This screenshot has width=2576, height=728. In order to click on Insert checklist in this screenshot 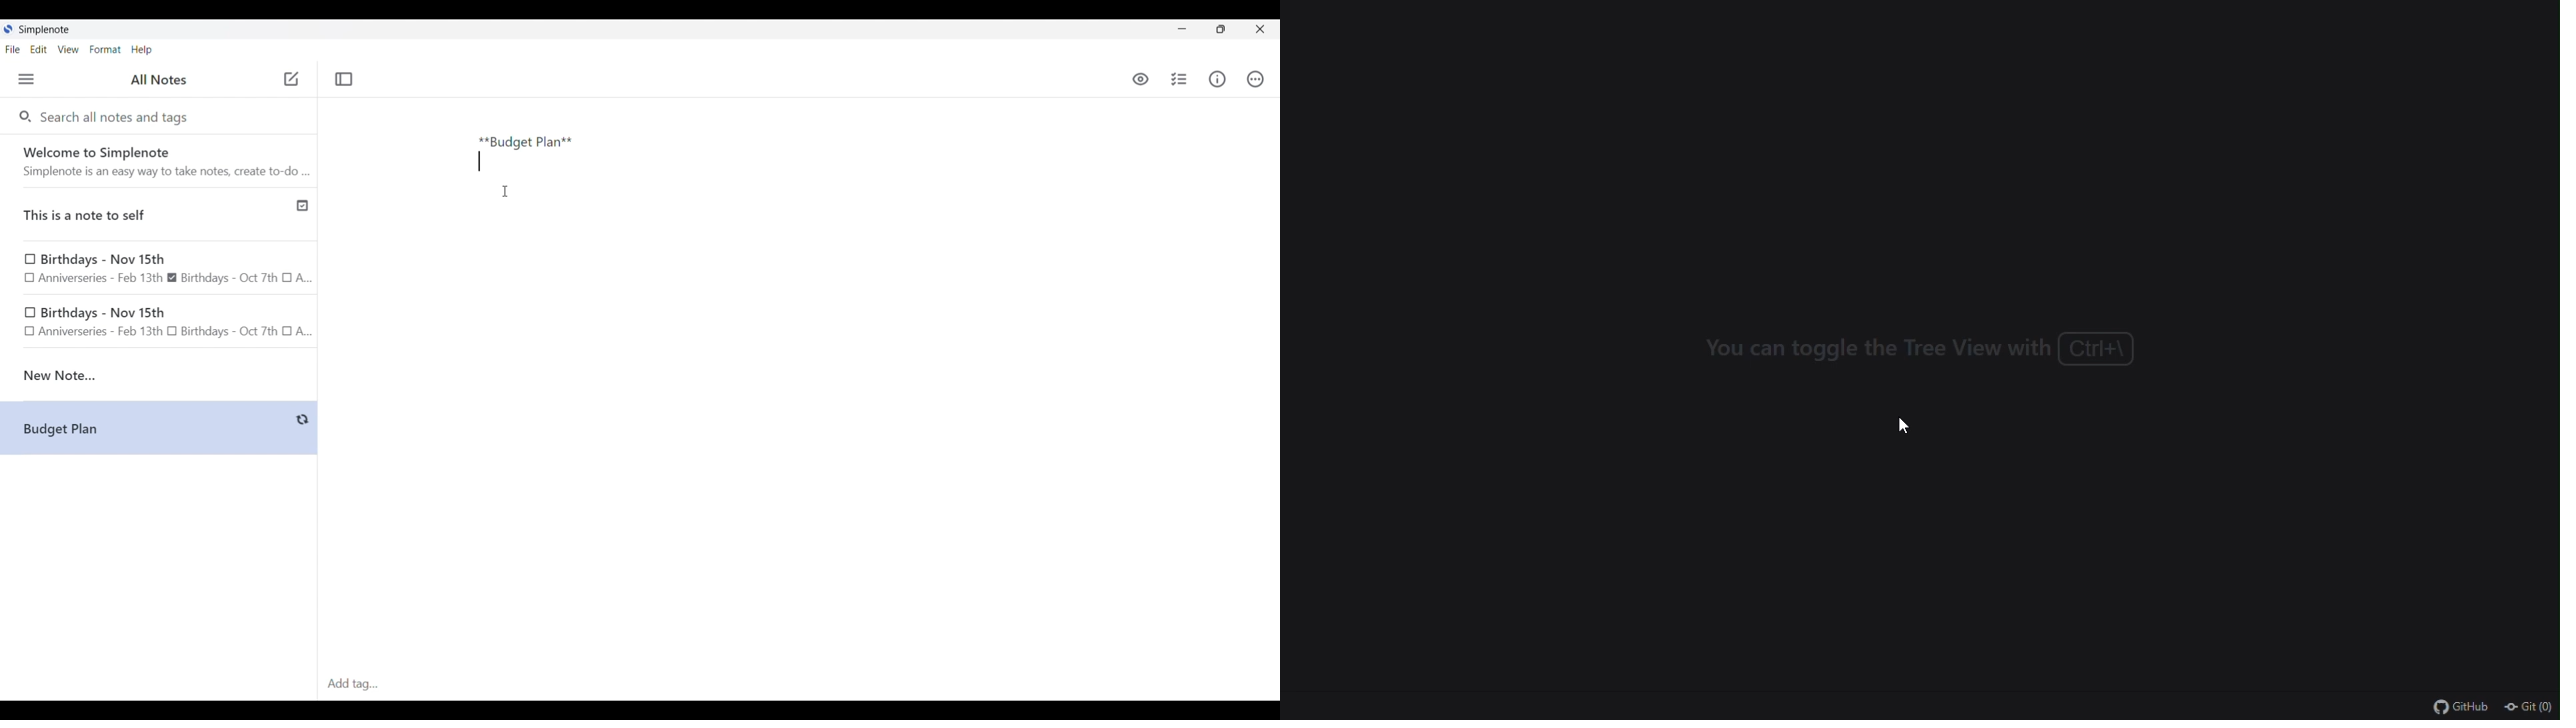, I will do `click(1180, 79)`.